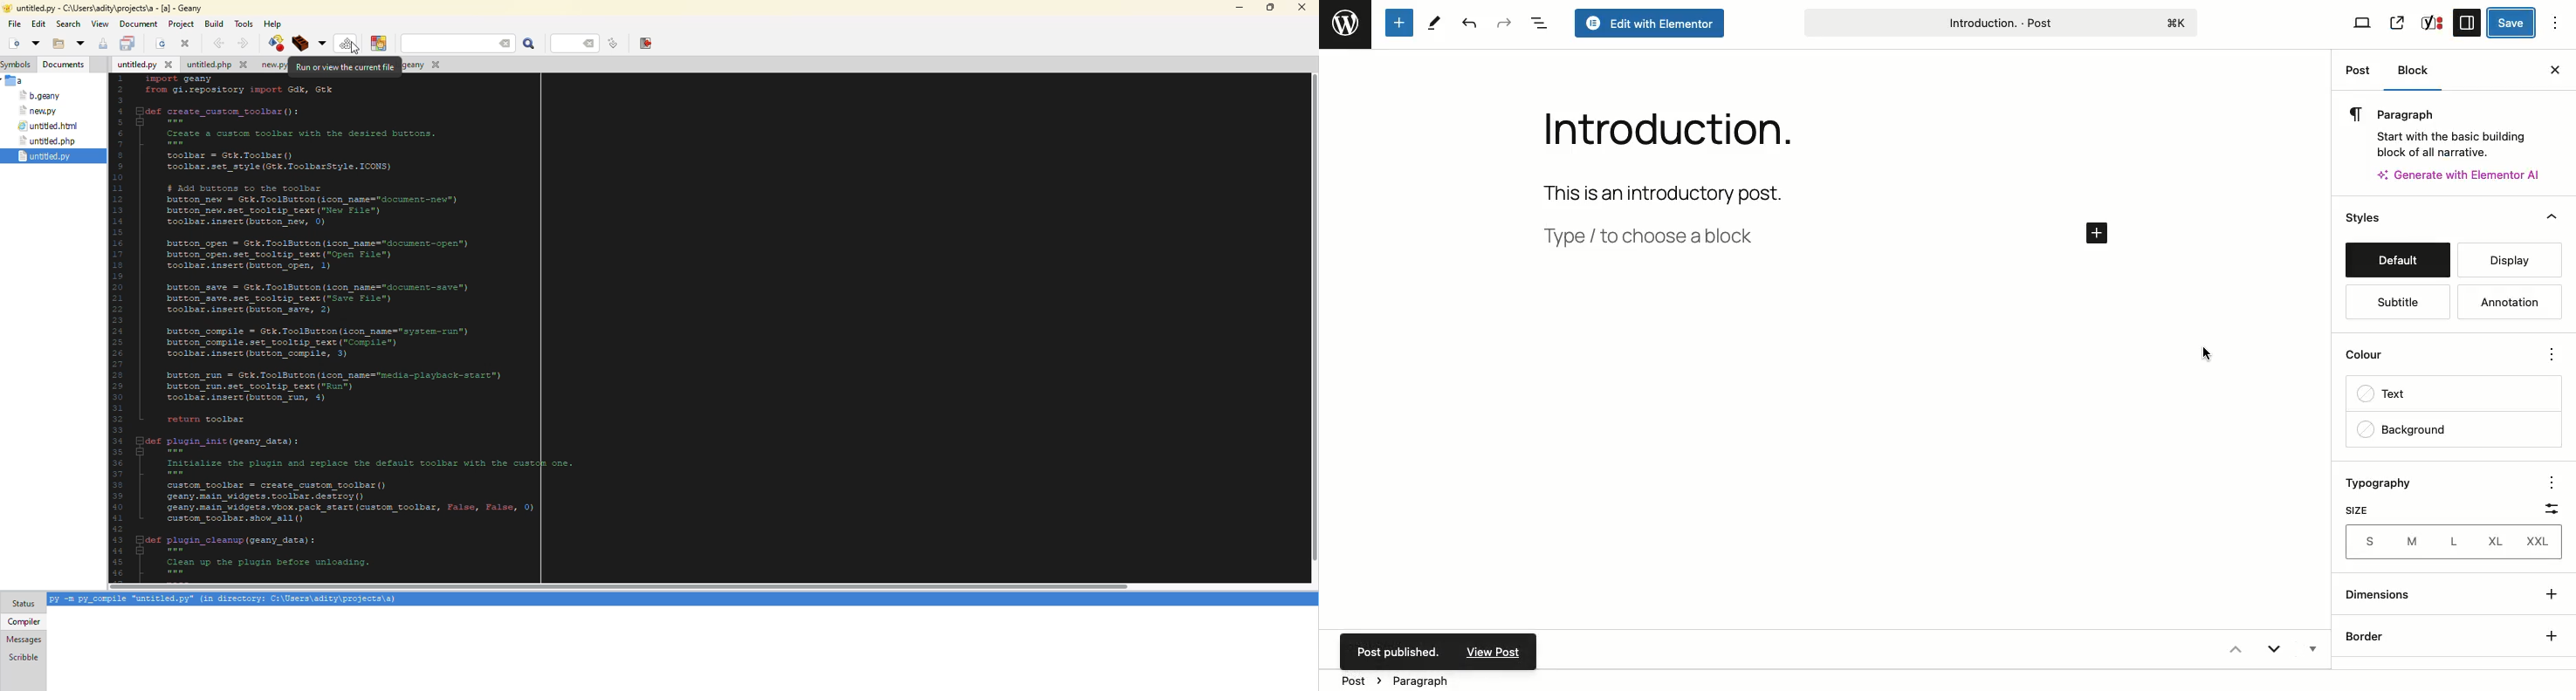 The width and height of the screenshot is (2576, 700). What do you see at coordinates (2511, 303) in the screenshot?
I see `Annotation` at bounding box center [2511, 303].